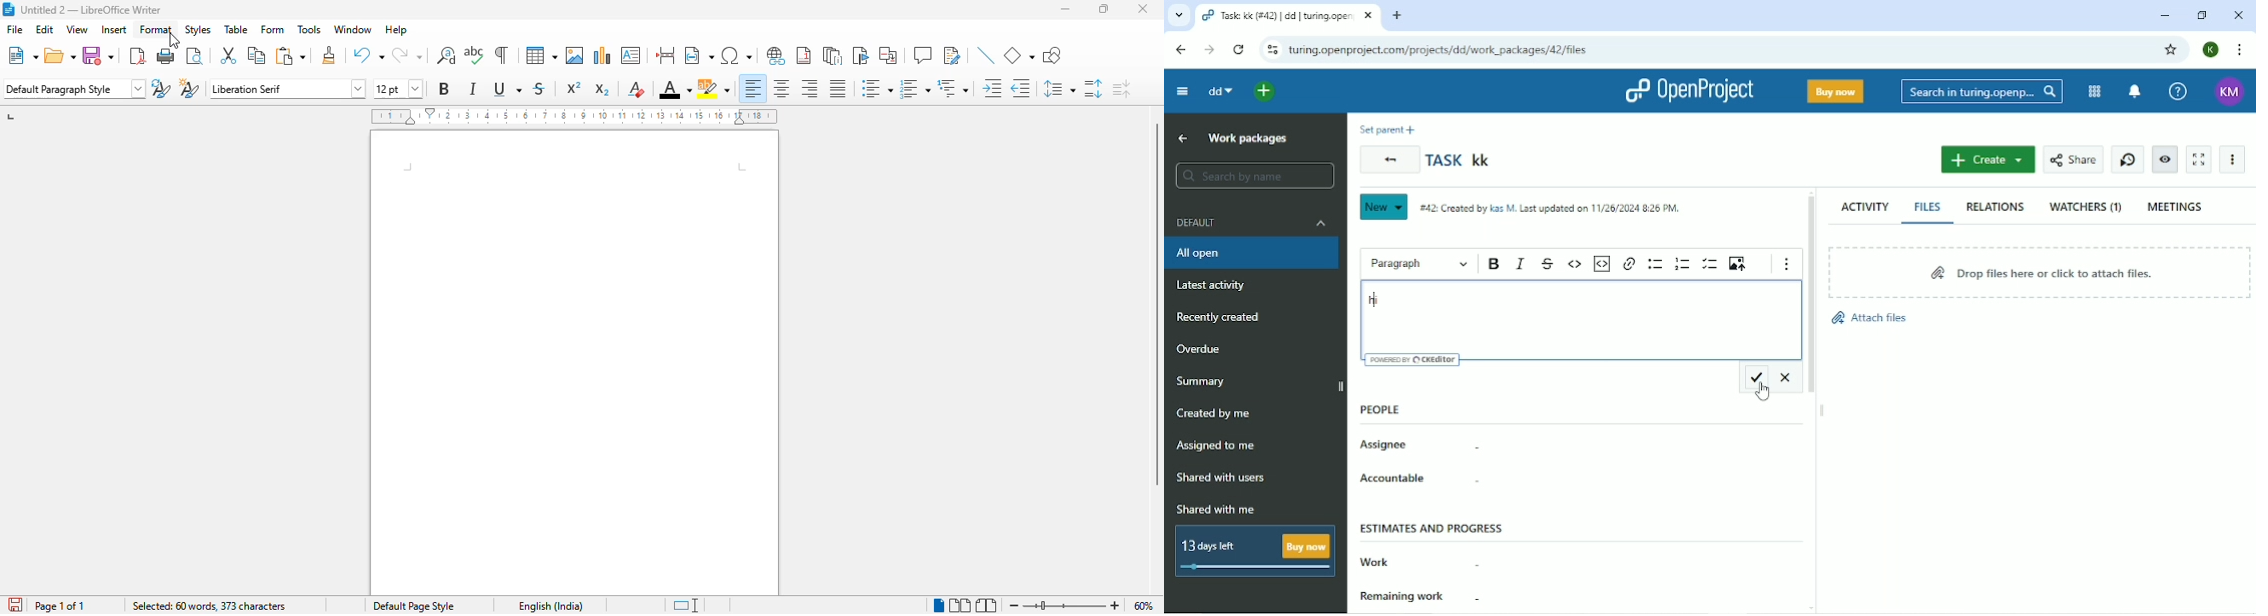  What do you see at coordinates (1144, 9) in the screenshot?
I see `close` at bounding box center [1144, 9].